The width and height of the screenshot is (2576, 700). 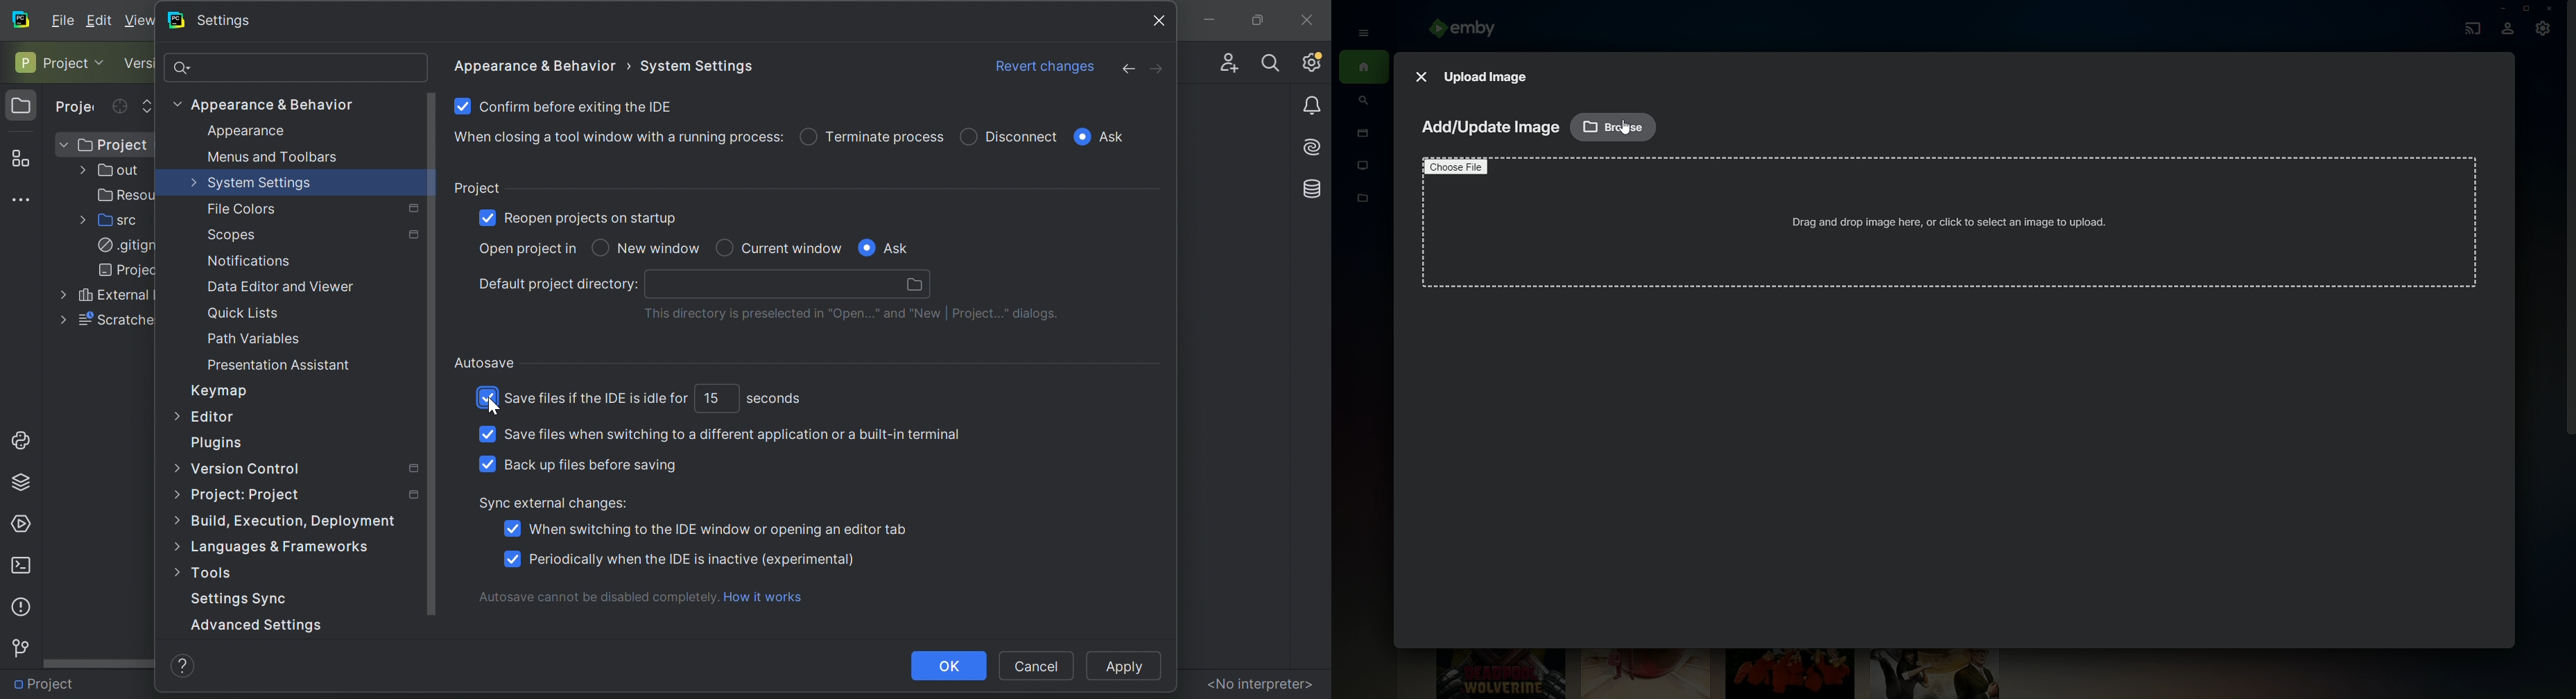 What do you see at coordinates (77, 107) in the screenshot?
I see `Project` at bounding box center [77, 107].